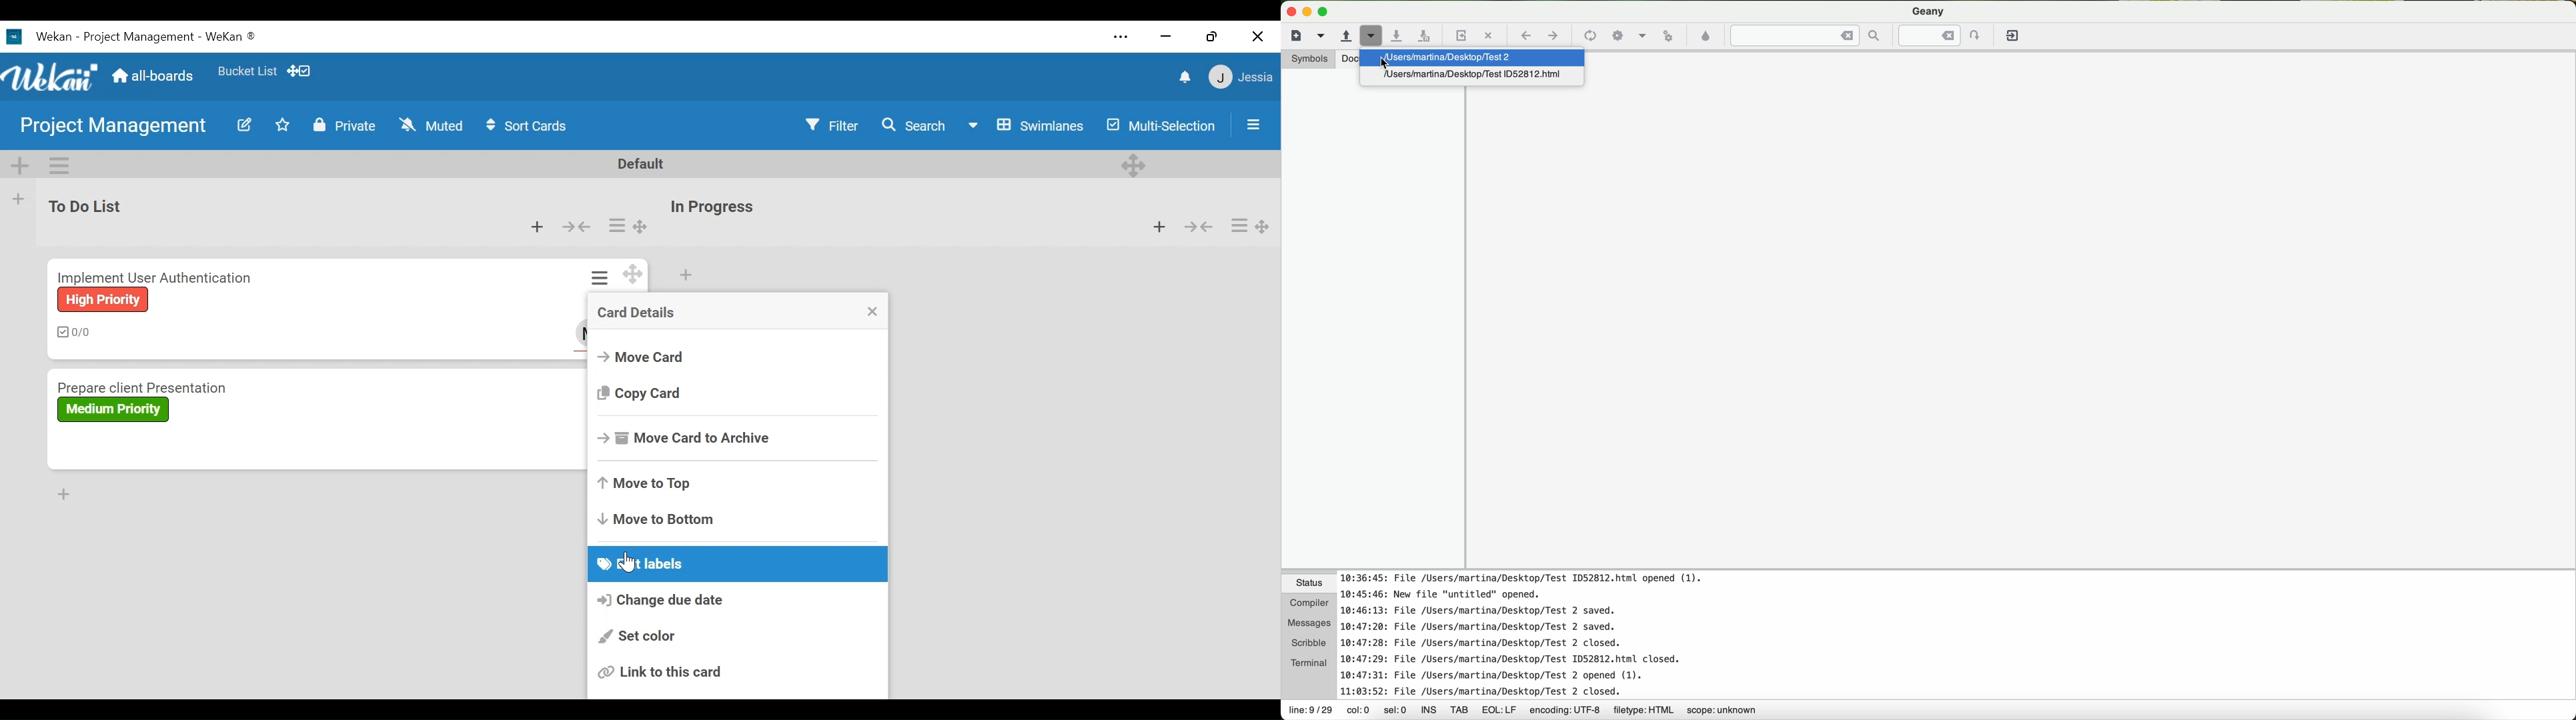 Image resolution: width=2576 pixels, height=728 pixels. What do you see at coordinates (21, 165) in the screenshot?
I see `Add Swimlane` at bounding box center [21, 165].